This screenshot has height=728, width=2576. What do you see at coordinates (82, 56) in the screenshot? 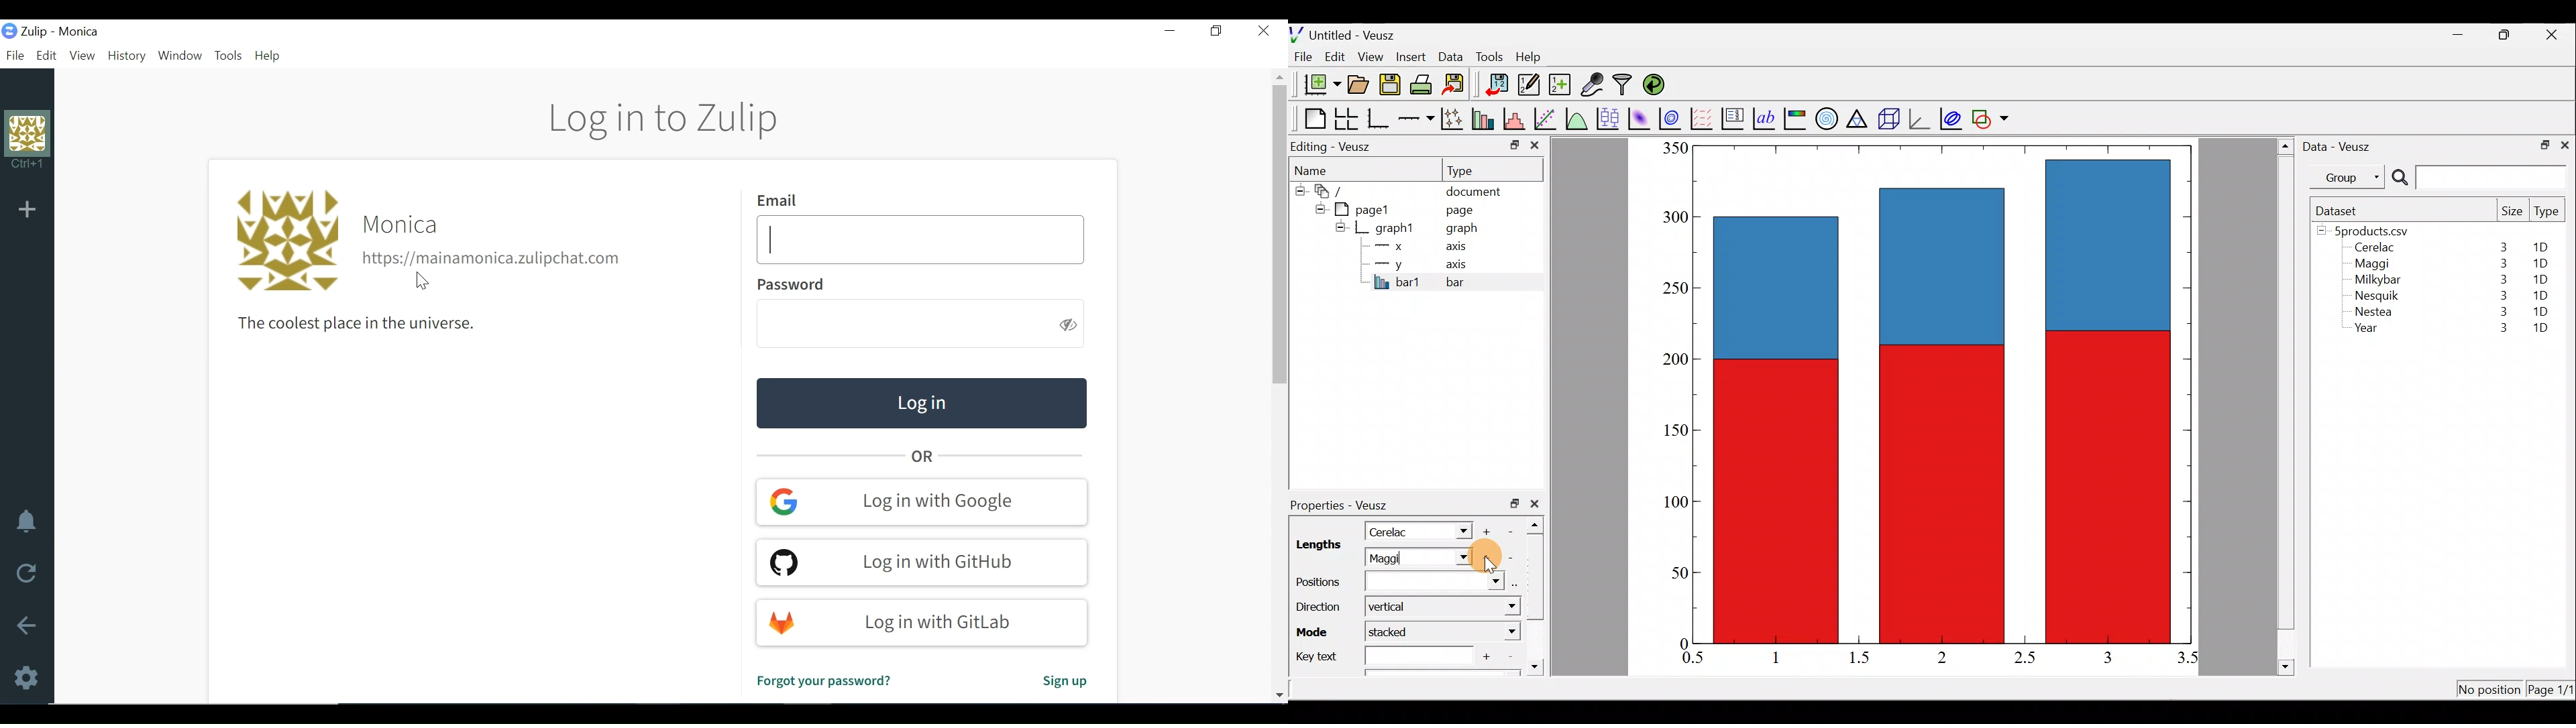
I see `View` at bounding box center [82, 56].